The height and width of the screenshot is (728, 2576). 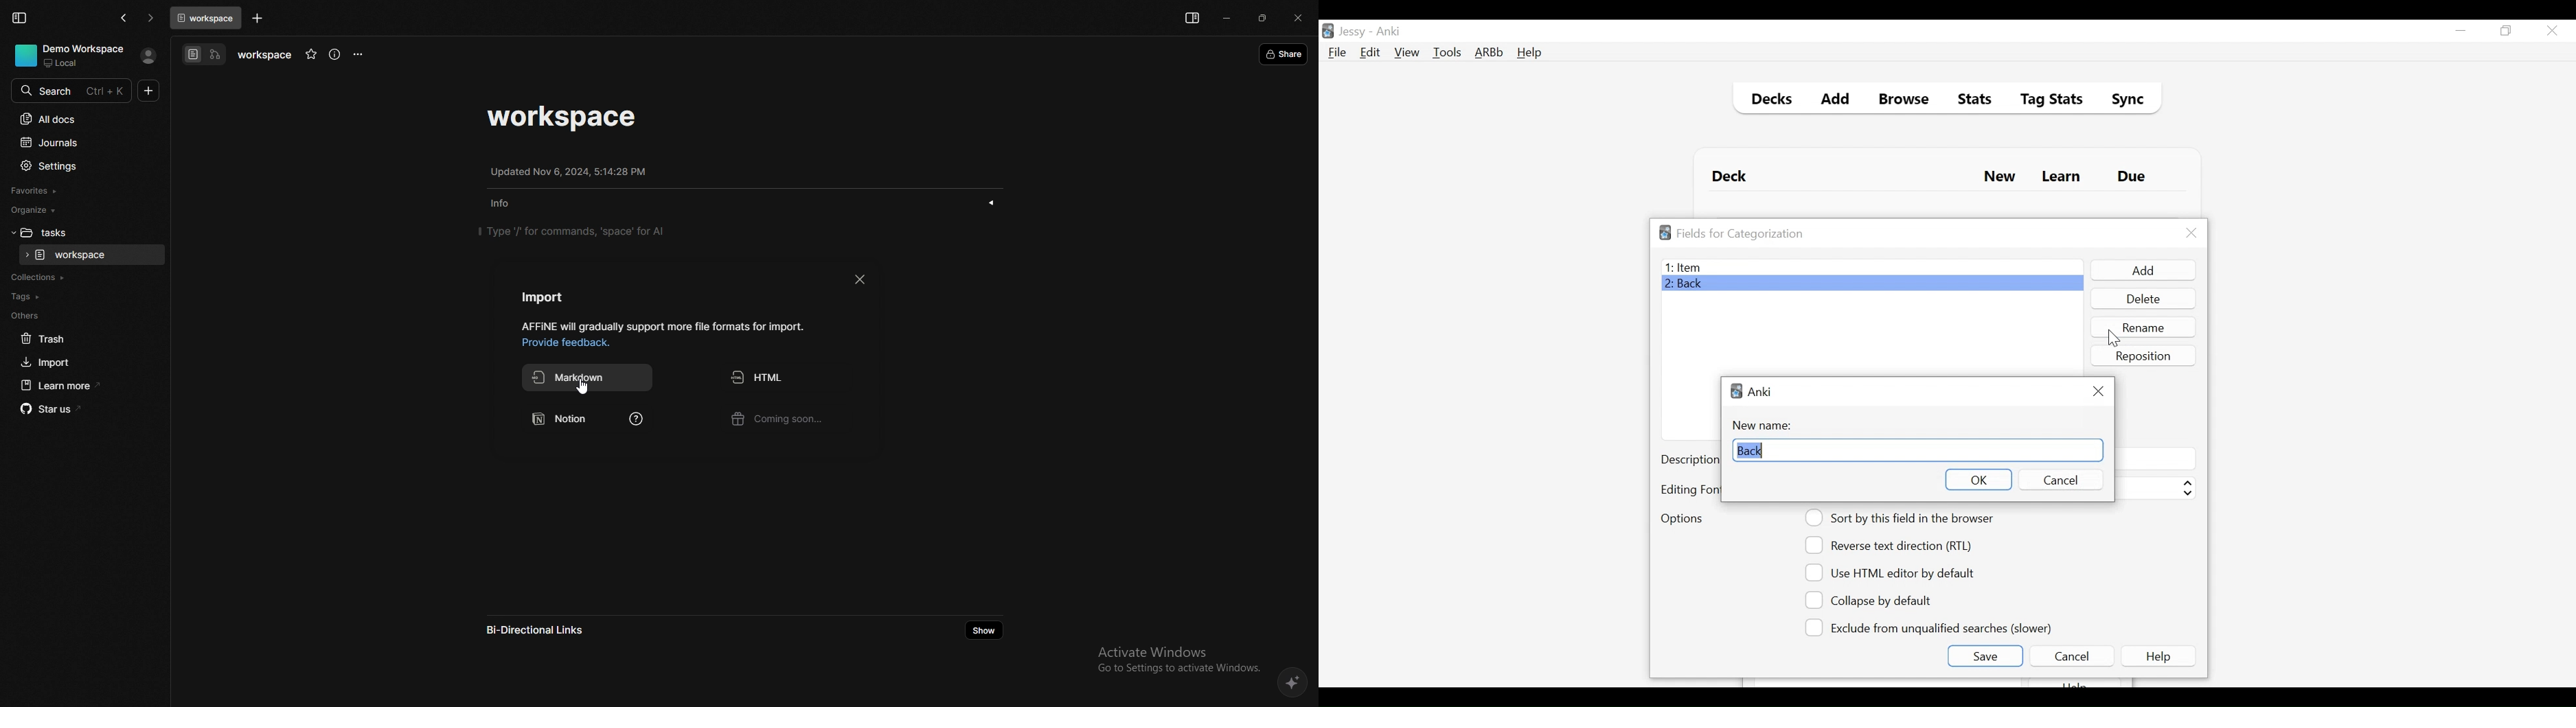 I want to click on resize, so click(x=1263, y=19).